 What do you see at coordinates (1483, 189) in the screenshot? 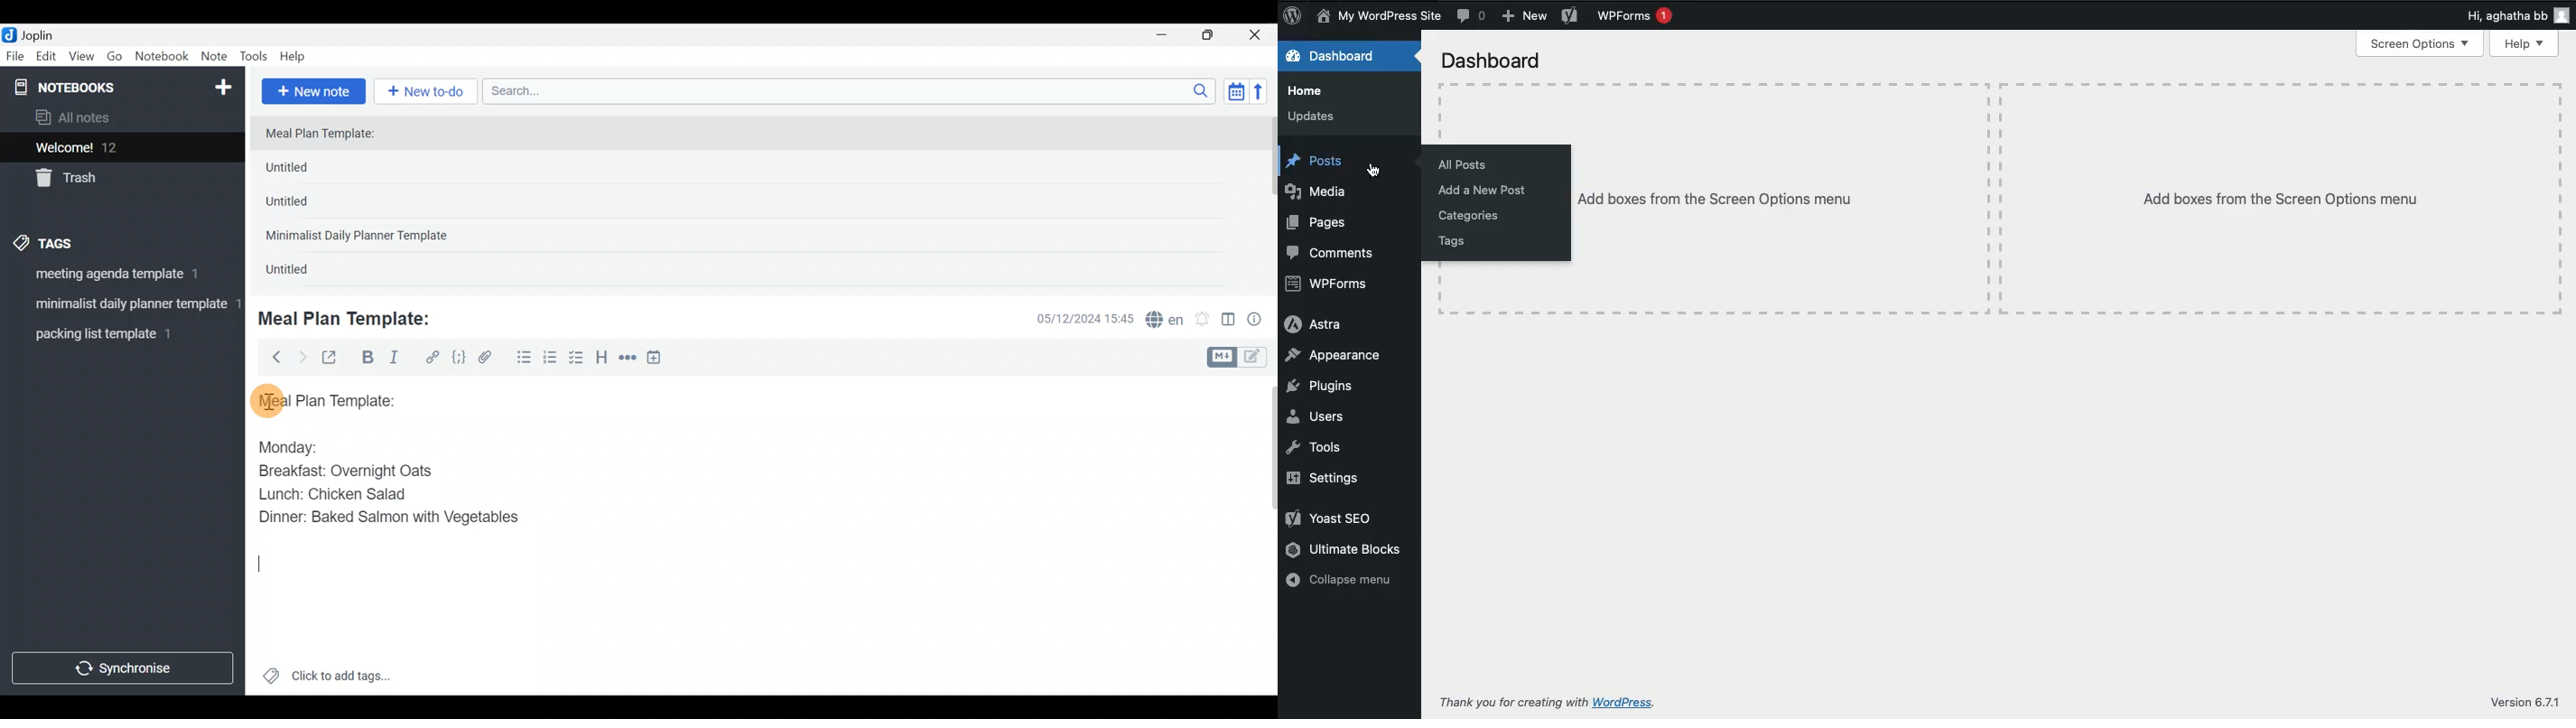
I see `Add a new post` at bounding box center [1483, 189].